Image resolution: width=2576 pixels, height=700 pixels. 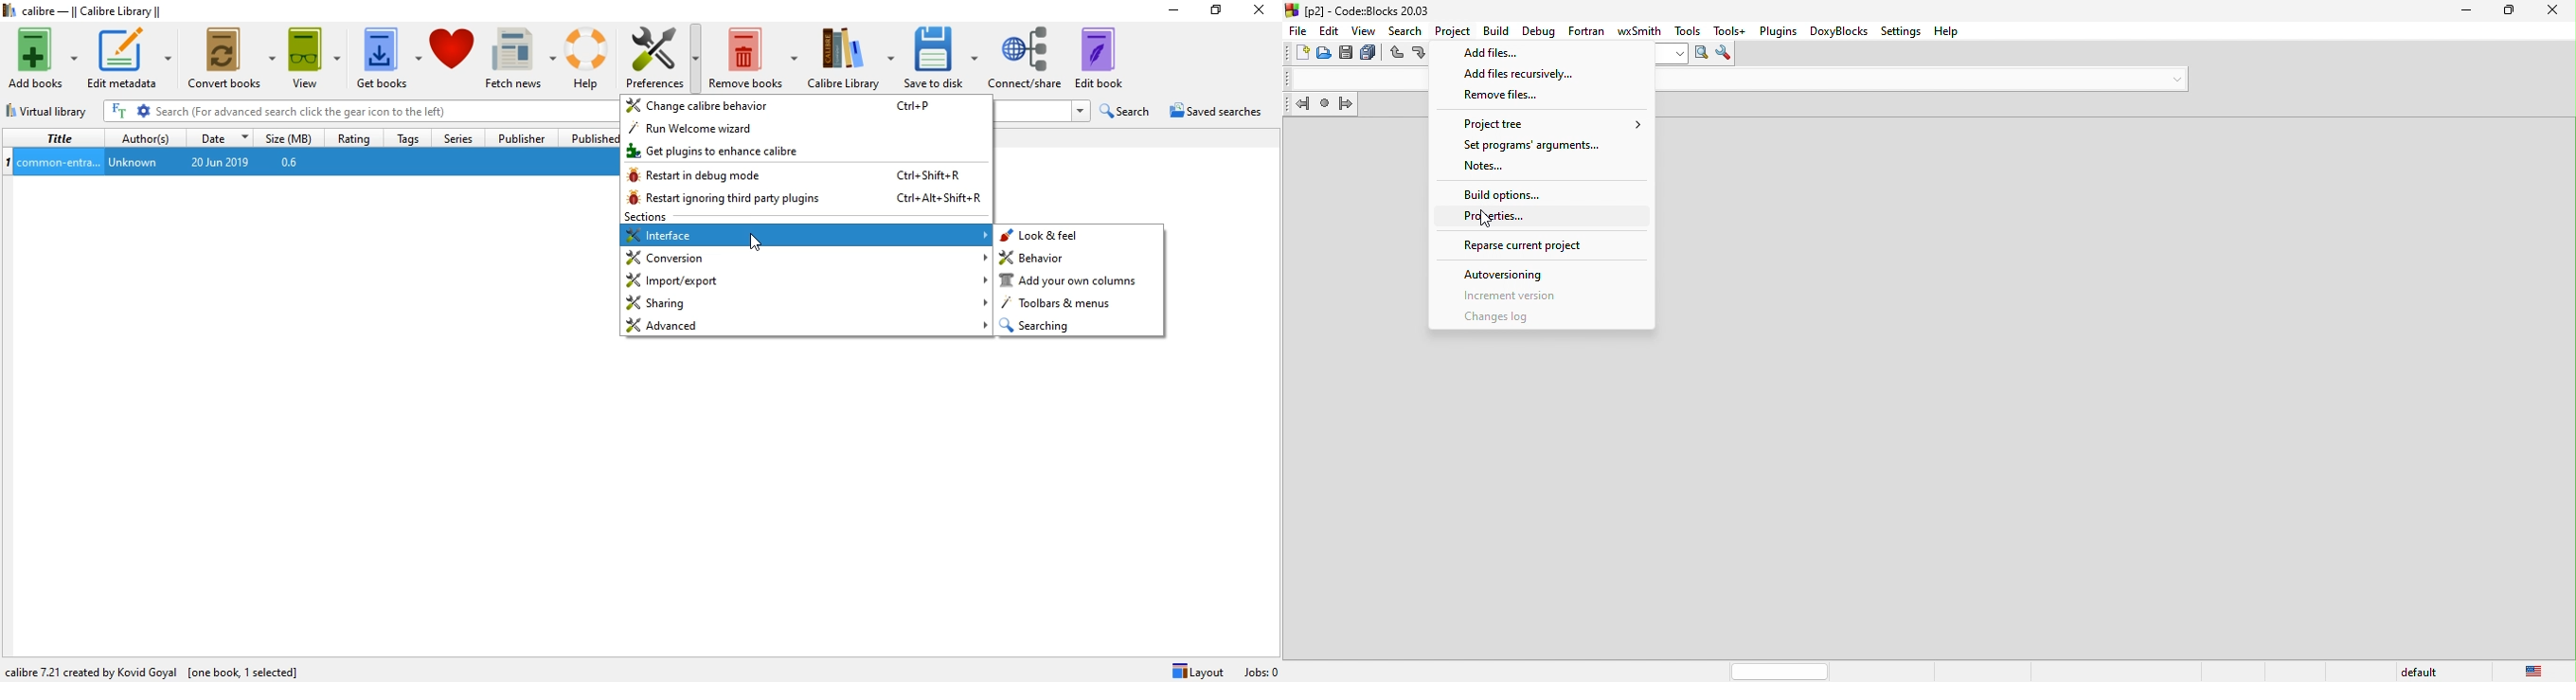 What do you see at coordinates (754, 244) in the screenshot?
I see `cursor` at bounding box center [754, 244].